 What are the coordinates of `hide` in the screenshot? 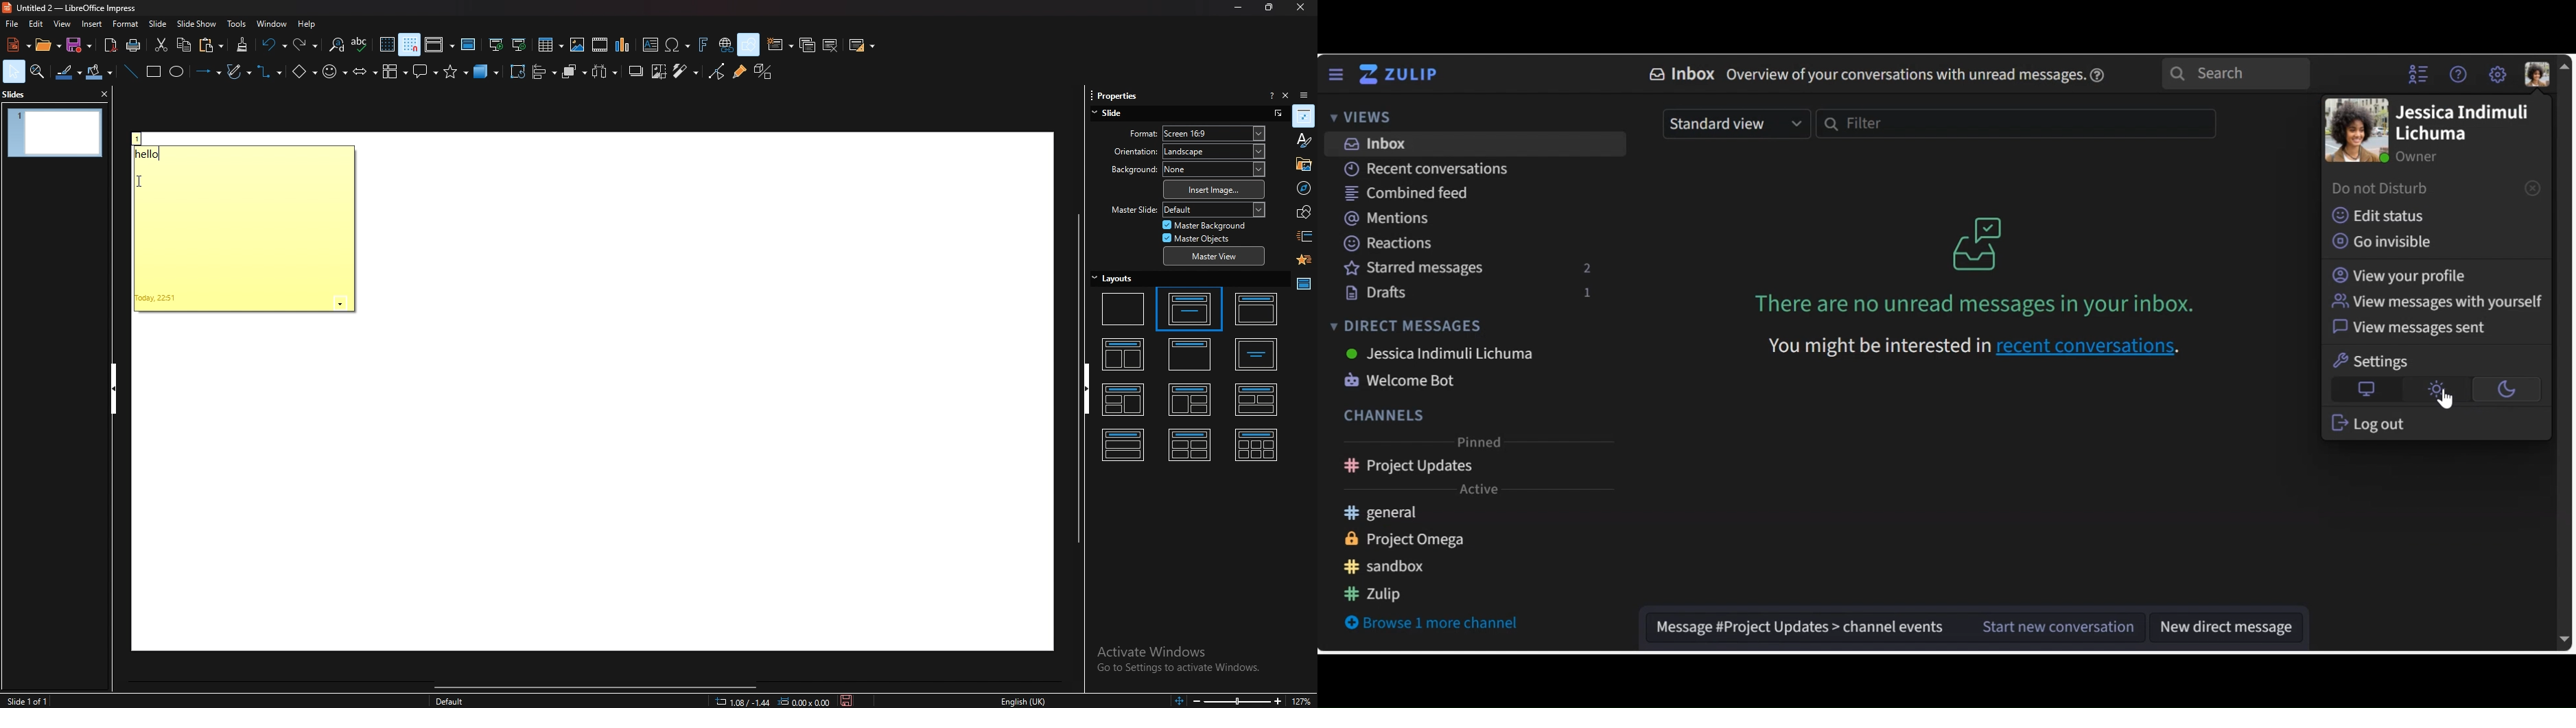 It's located at (113, 389).